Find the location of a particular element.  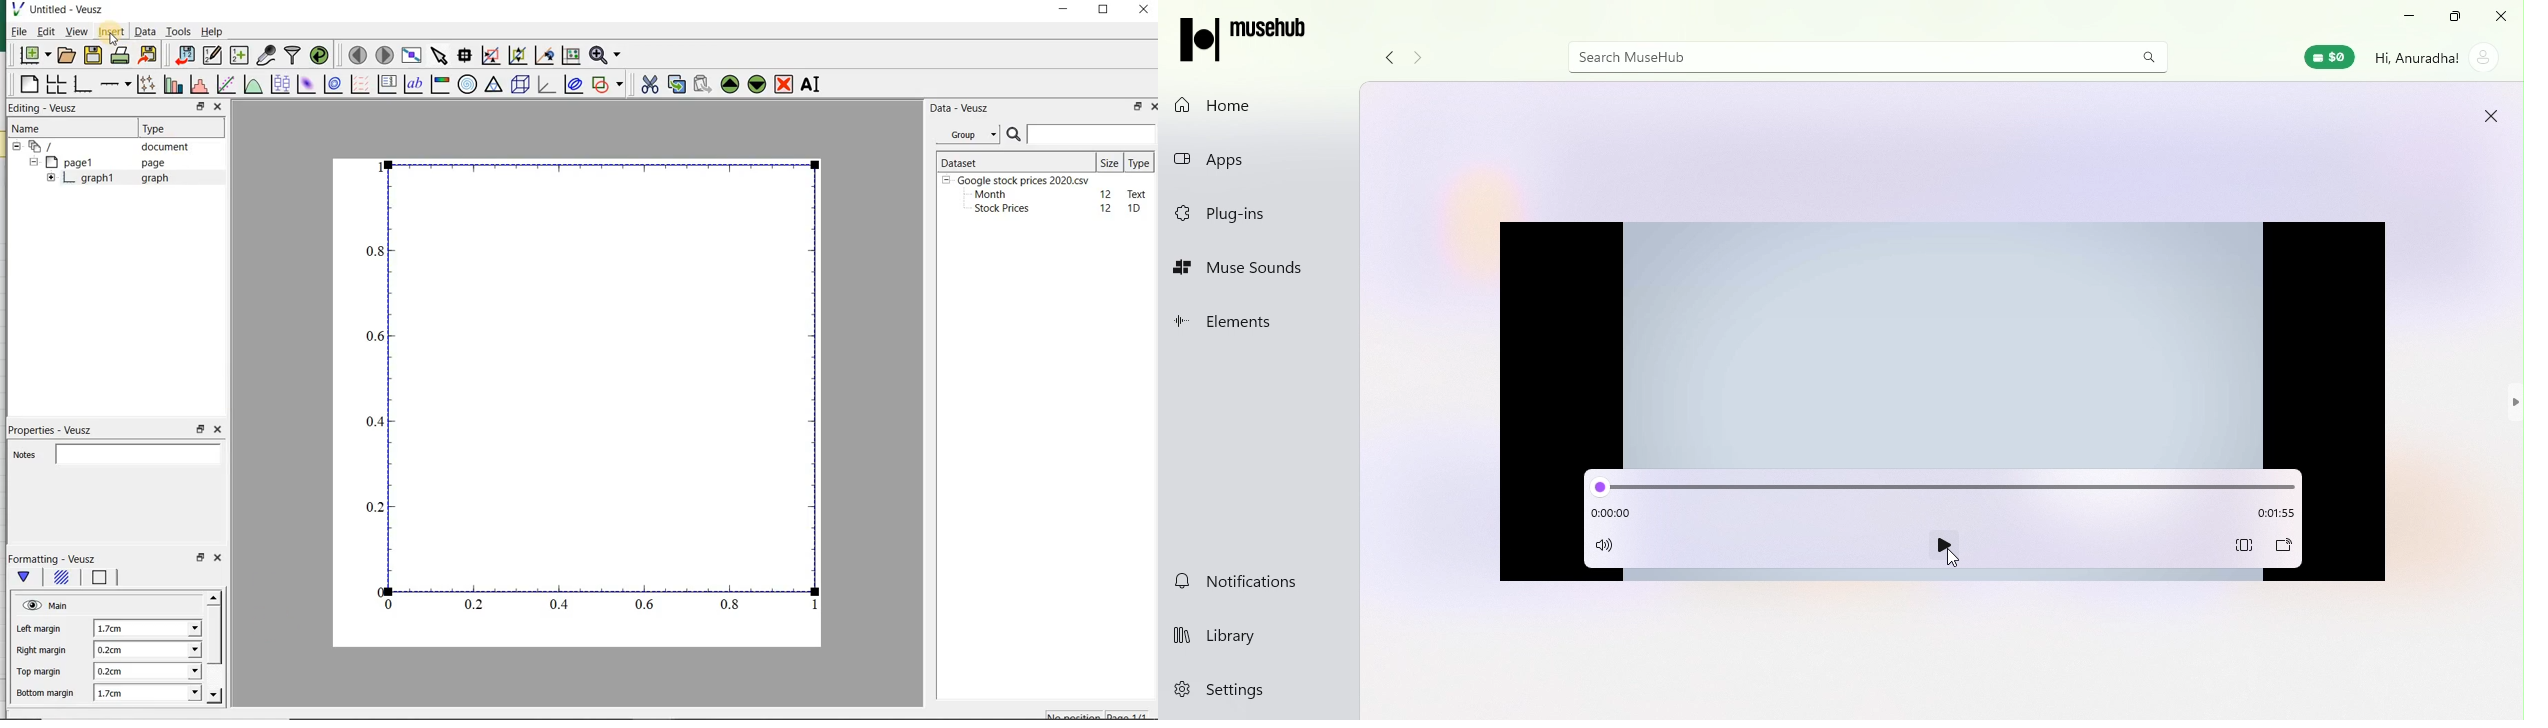

move to the next page is located at coordinates (385, 56).